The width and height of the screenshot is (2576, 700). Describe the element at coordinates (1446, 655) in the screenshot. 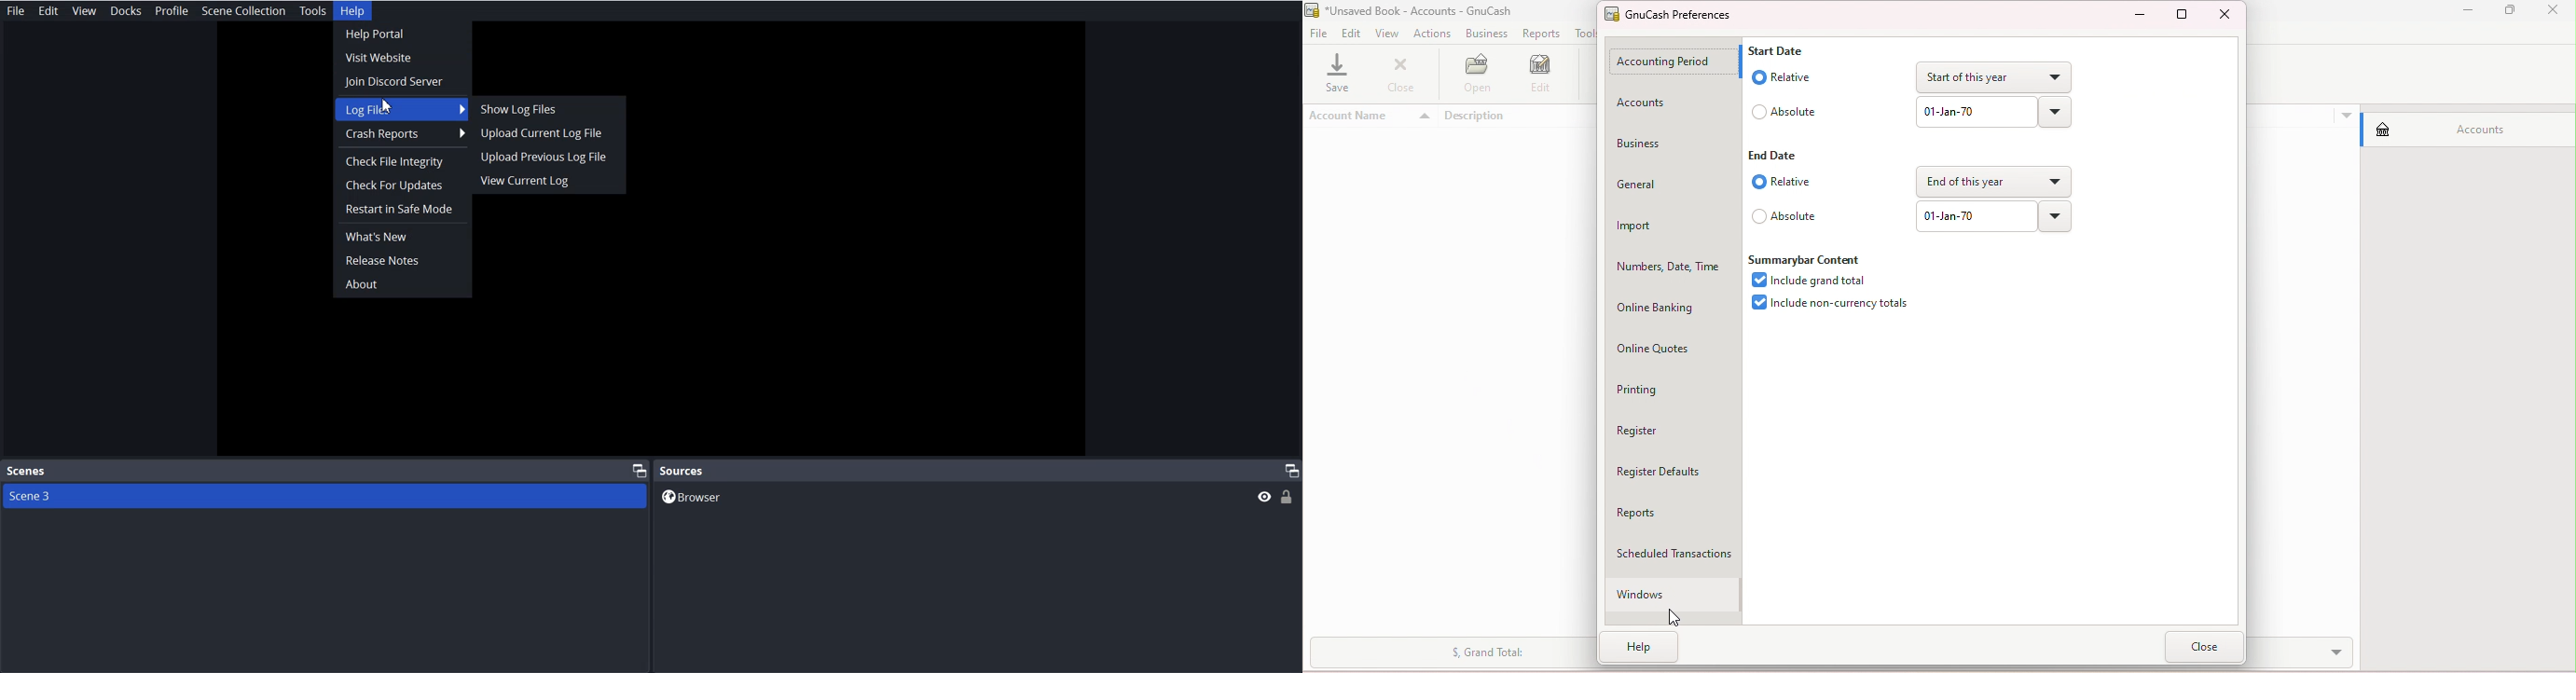

I see `Summary bar drop down` at that location.